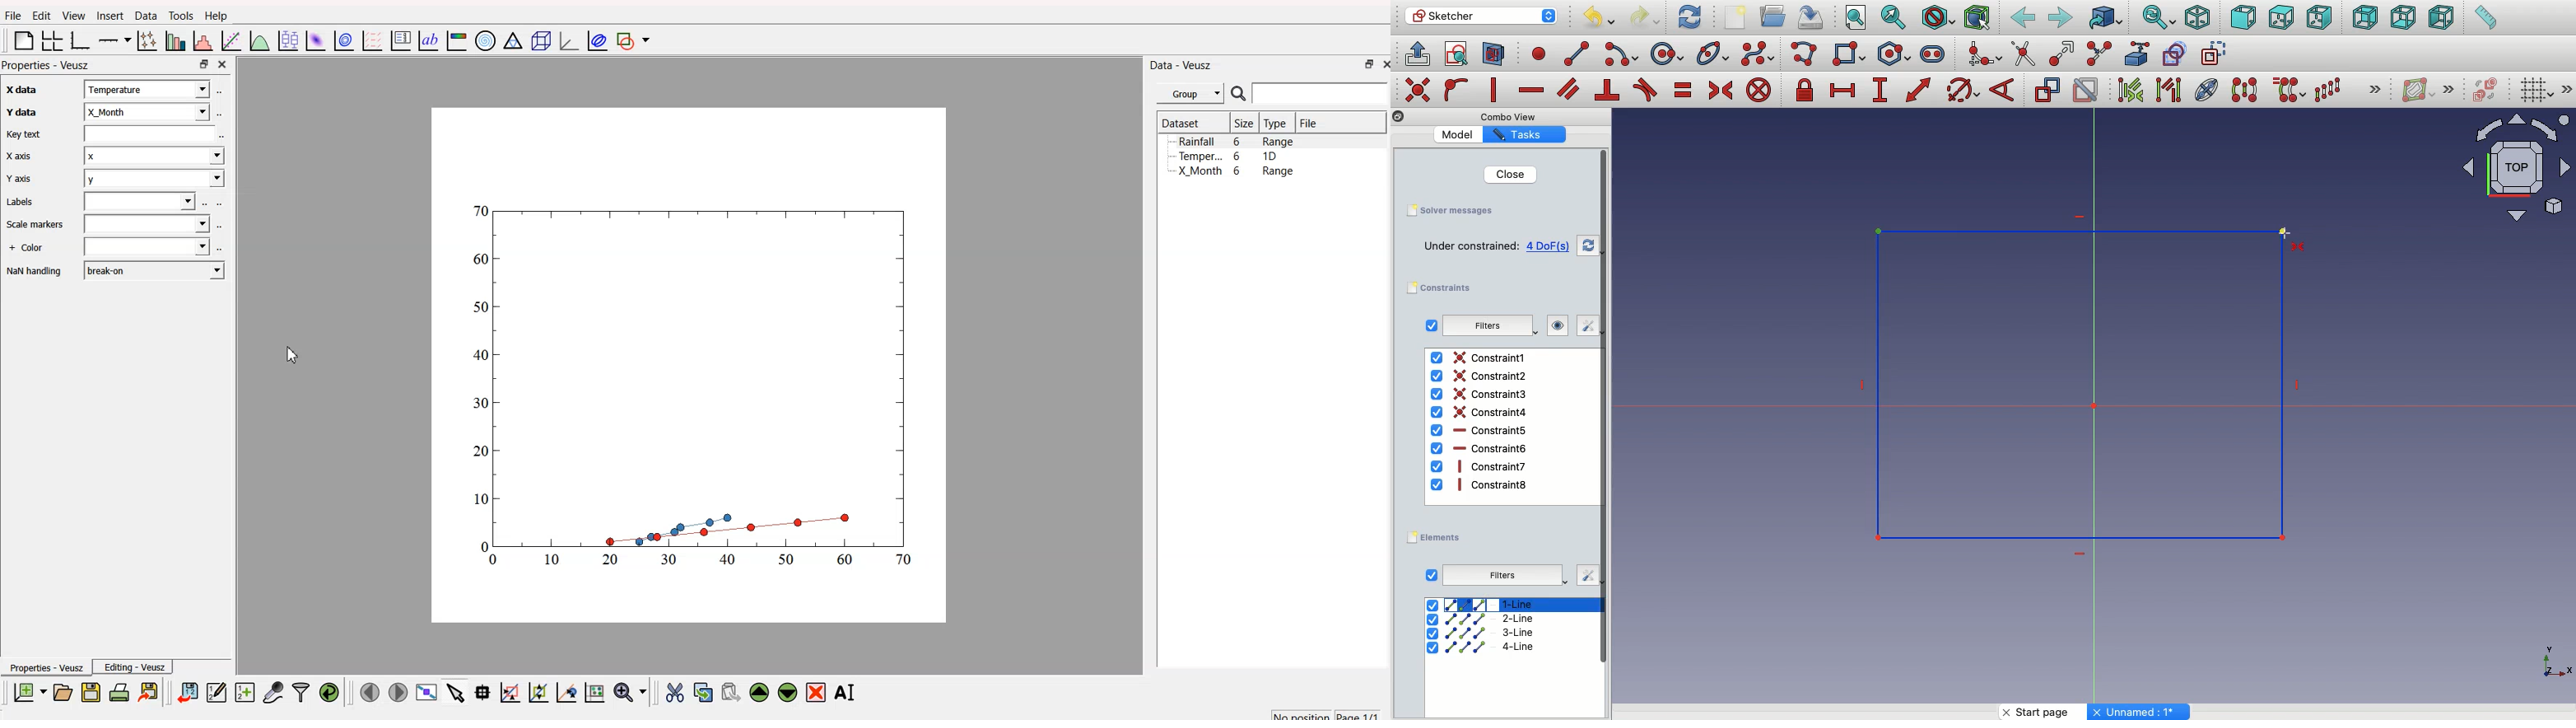  I want to click on Front, so click(2243, 19).